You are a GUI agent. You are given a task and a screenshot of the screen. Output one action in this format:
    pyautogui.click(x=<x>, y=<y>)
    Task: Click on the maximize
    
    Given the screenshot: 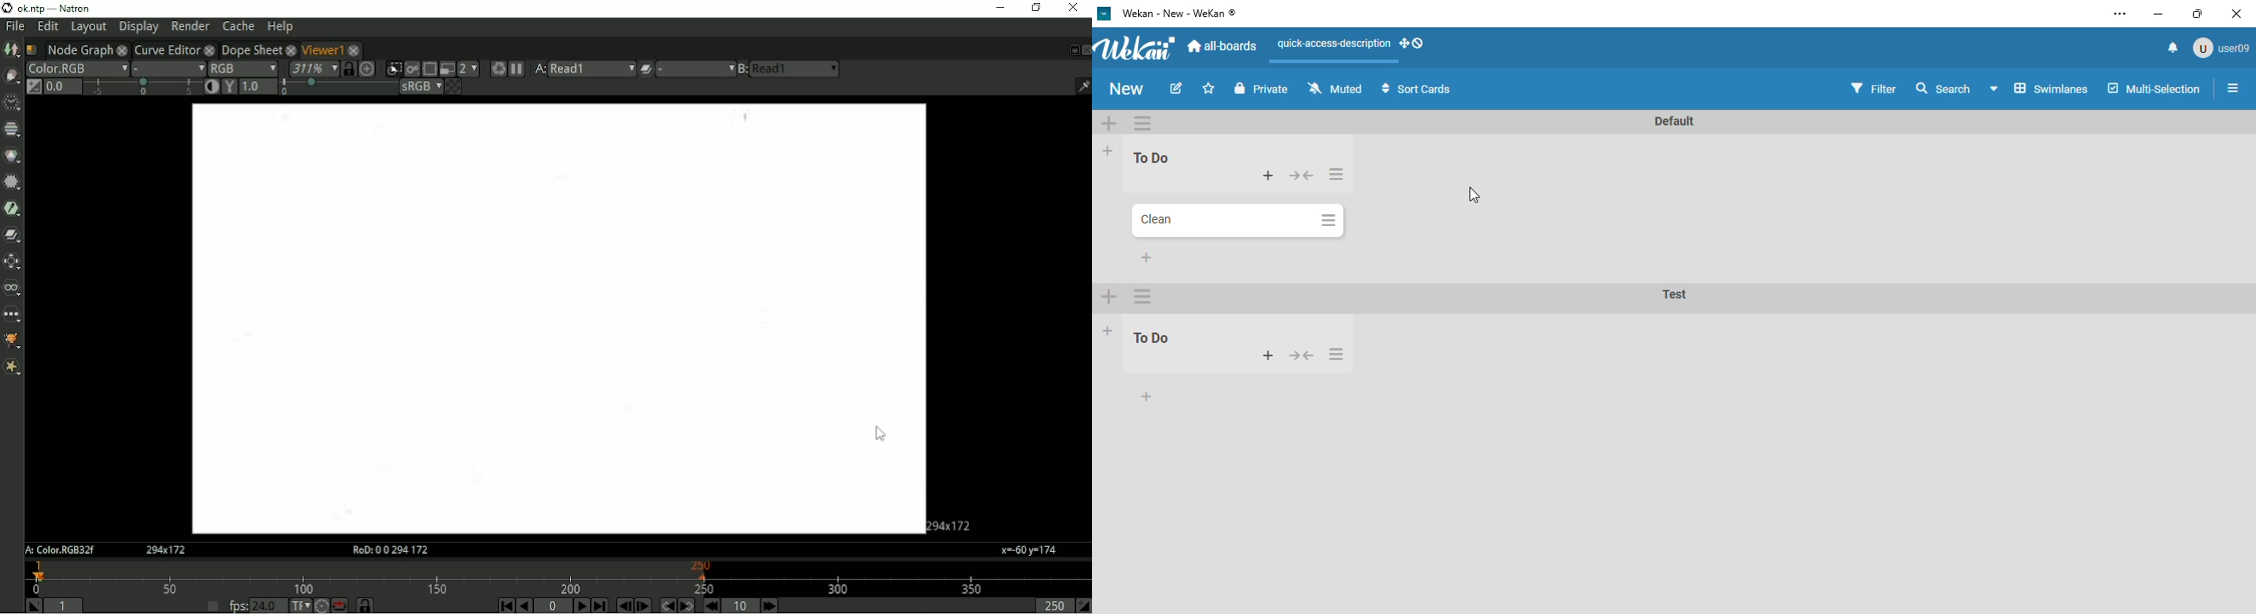 What is the action you would take?
    pyautogui.click(x=2199, y=14)
    